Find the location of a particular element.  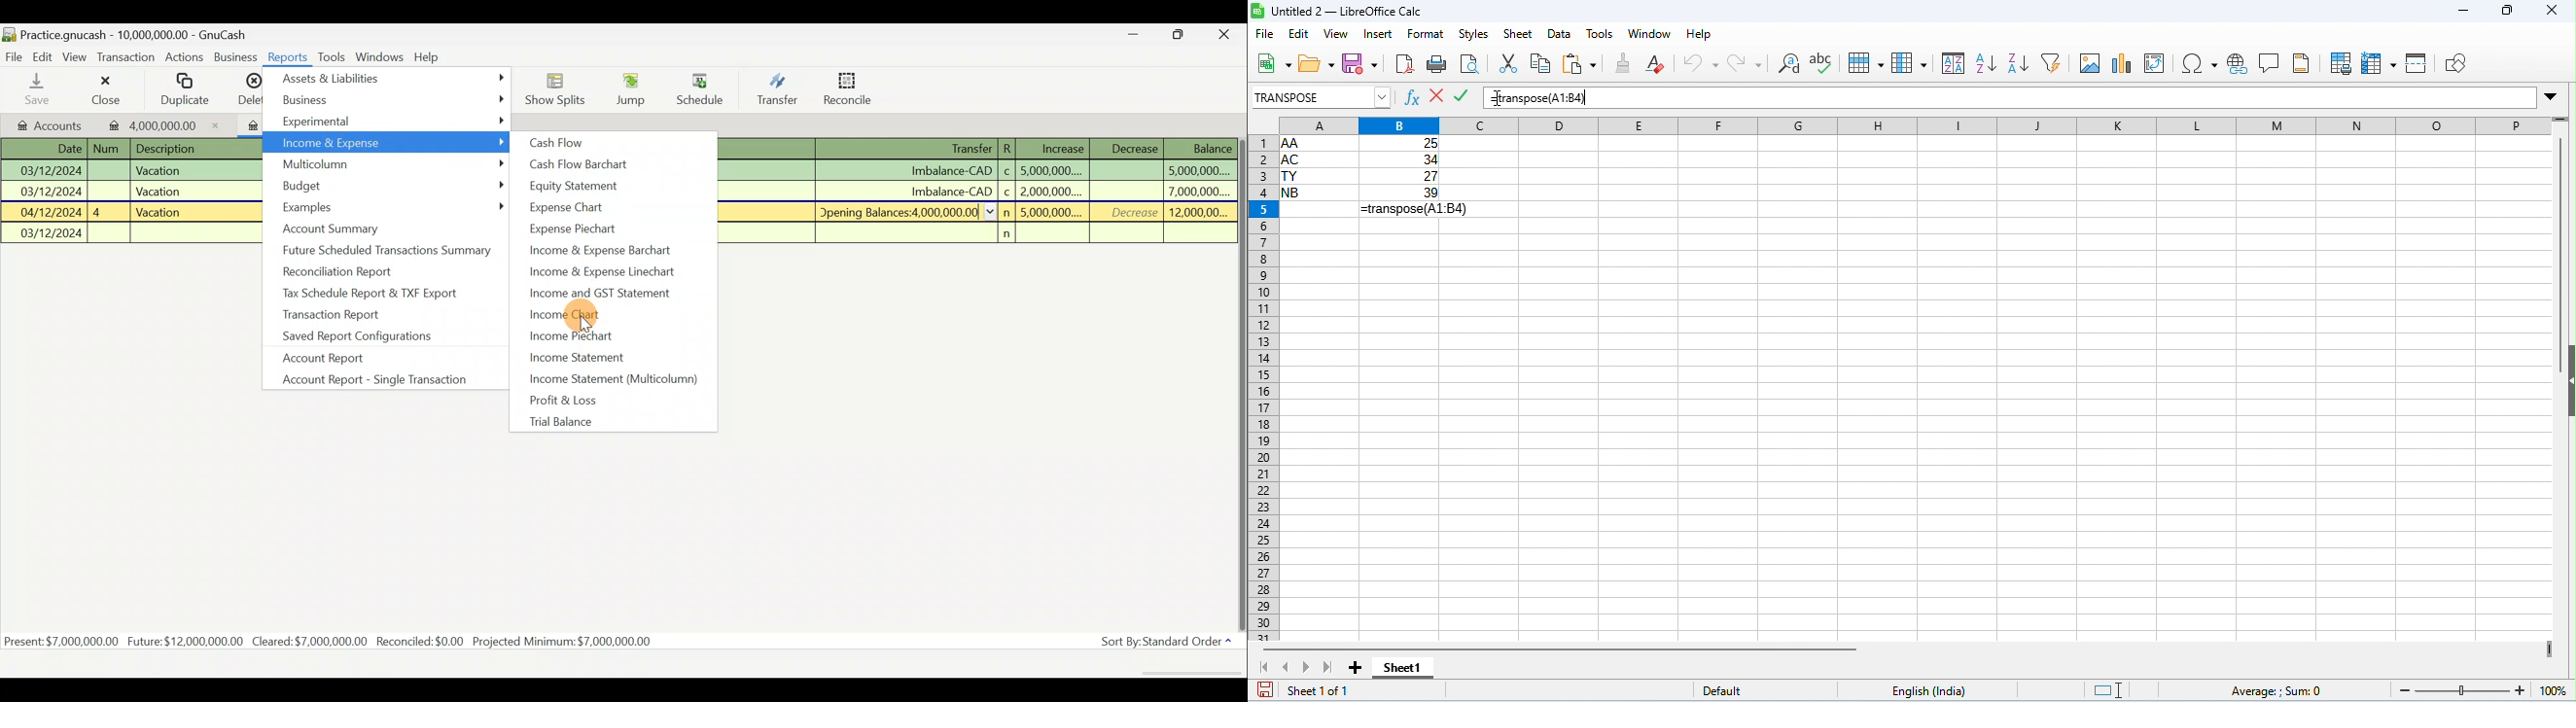

Maximize is located at coordinates (1177, 36).